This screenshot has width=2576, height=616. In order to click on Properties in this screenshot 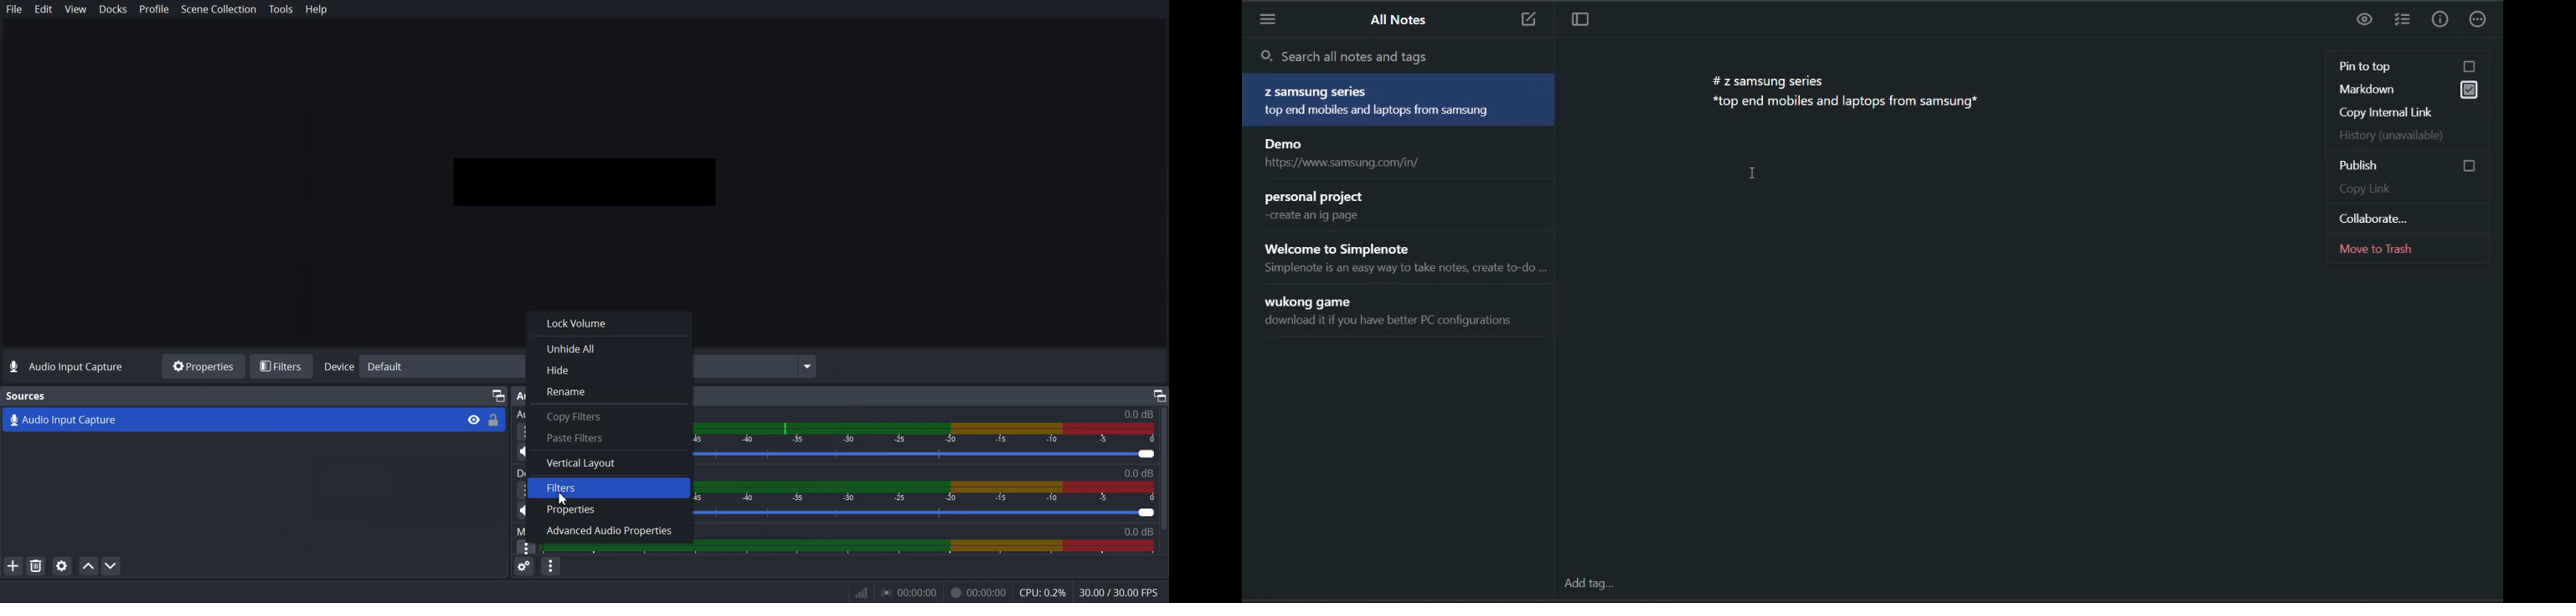, I will do `click(202, 366)`.